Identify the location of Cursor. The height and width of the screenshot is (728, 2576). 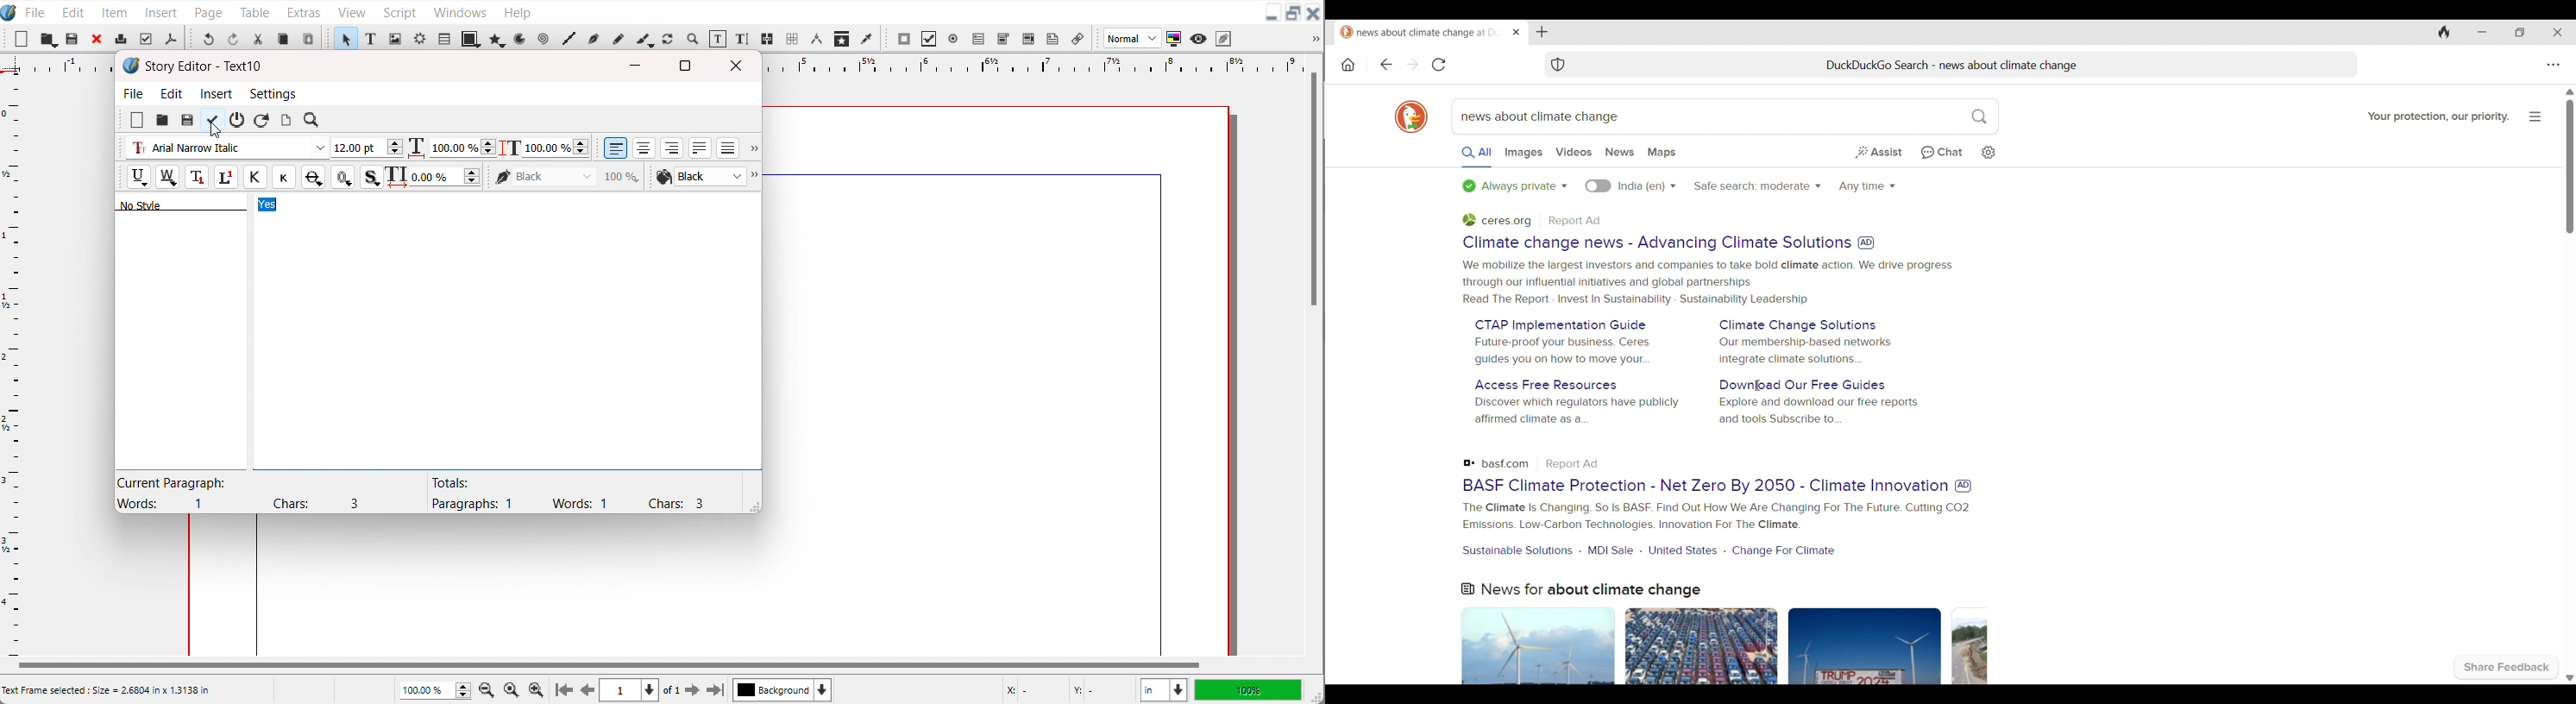
(215, 130).